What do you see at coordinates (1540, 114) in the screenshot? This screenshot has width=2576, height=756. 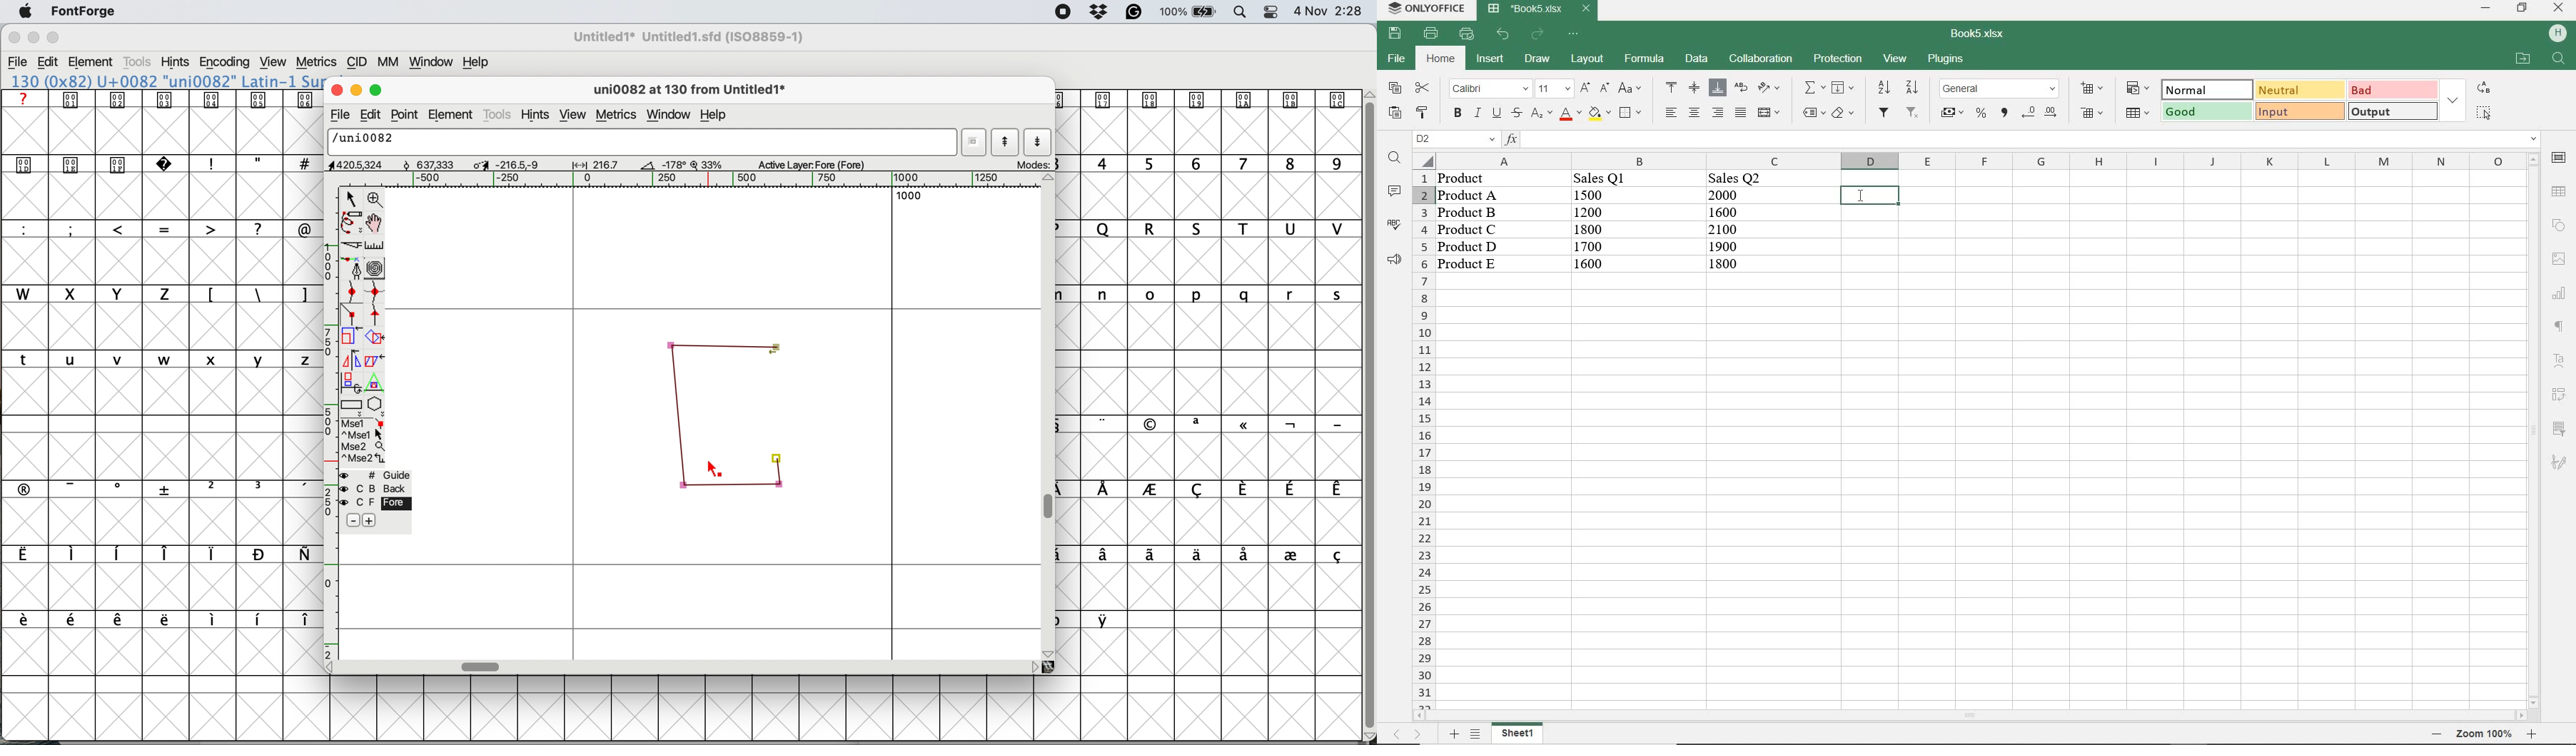 I see `subscript/superscript` at bounding box center [1540, 114].